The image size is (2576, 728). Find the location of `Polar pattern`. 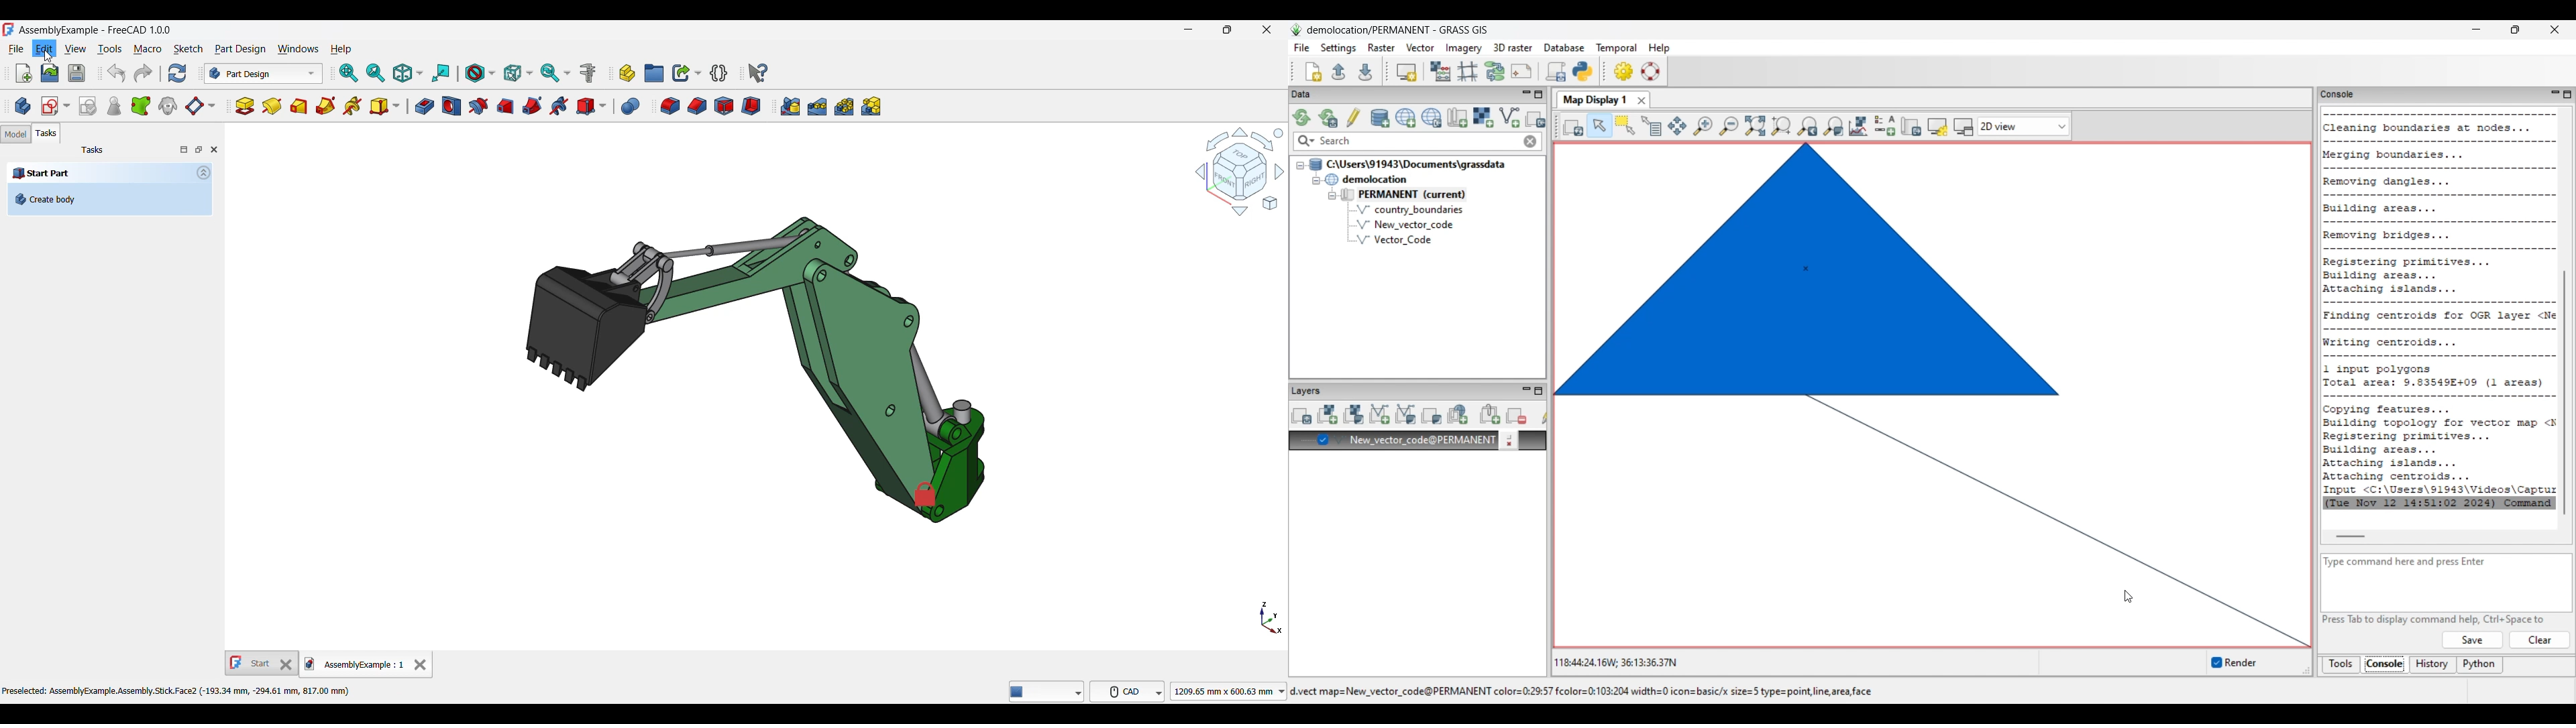

Polar pattern is located at coordinates (844, 107).